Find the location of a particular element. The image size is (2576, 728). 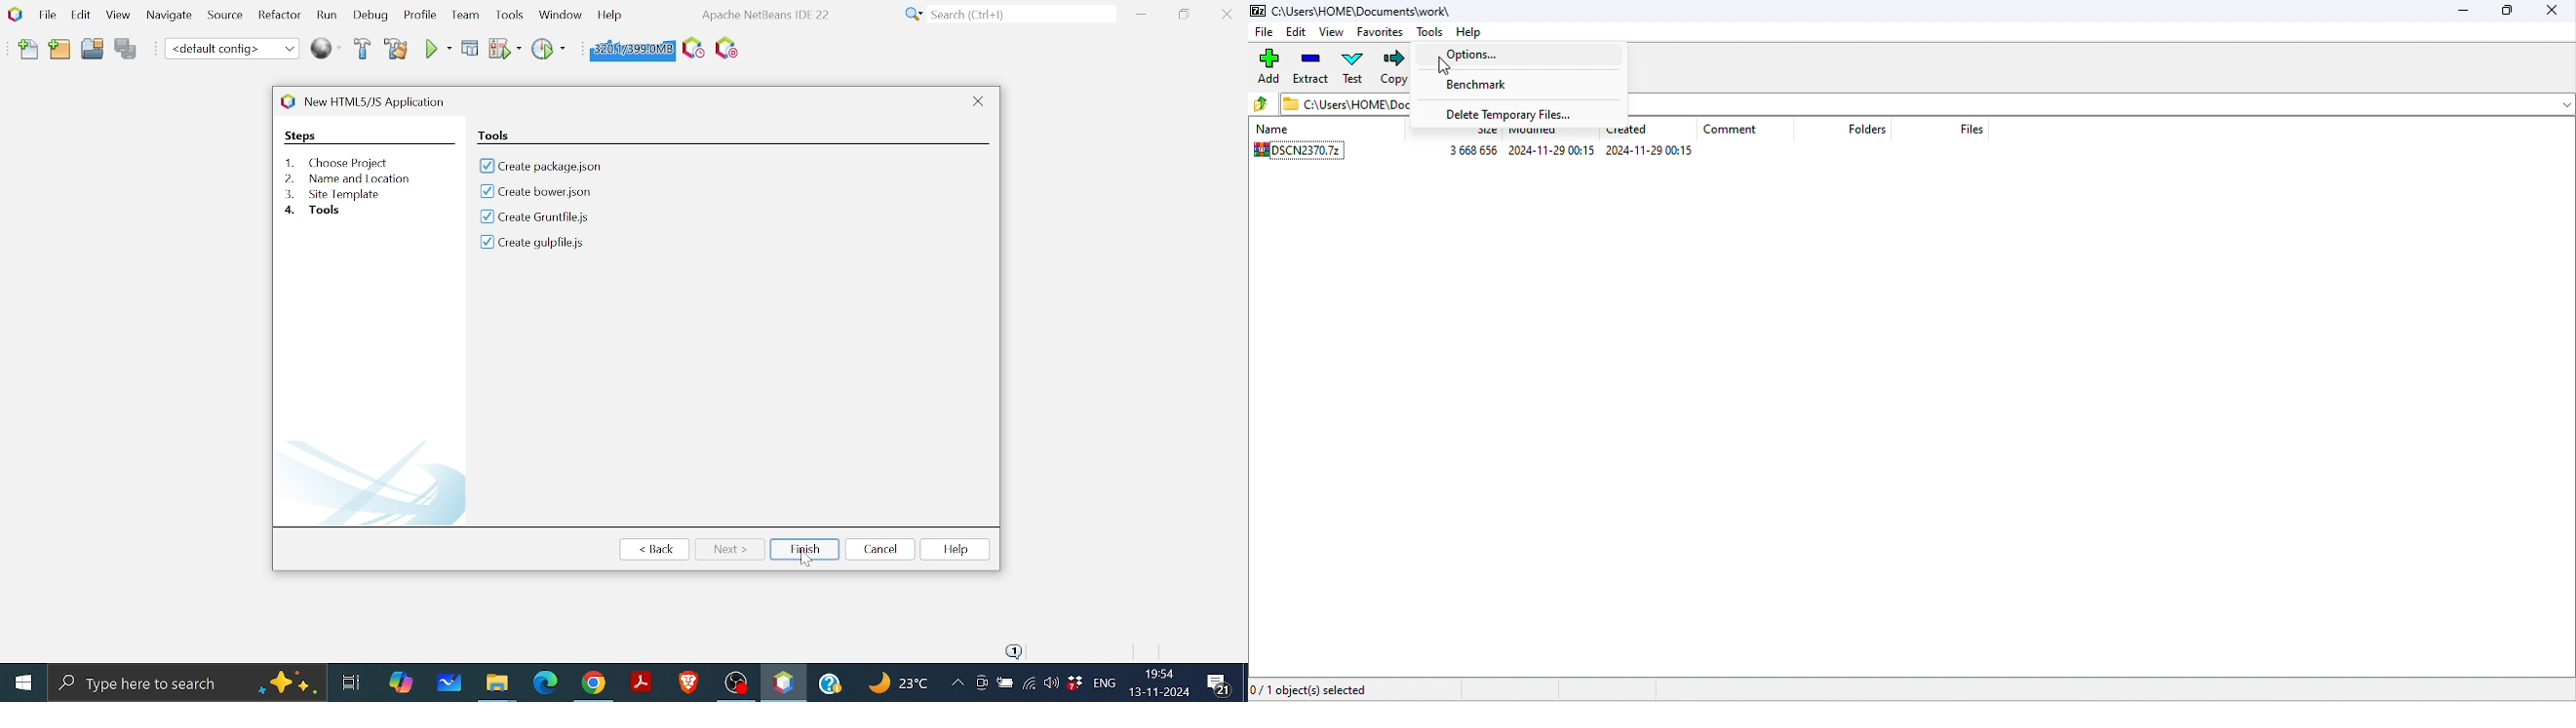

Navigate is located at coordinates (170, 19).